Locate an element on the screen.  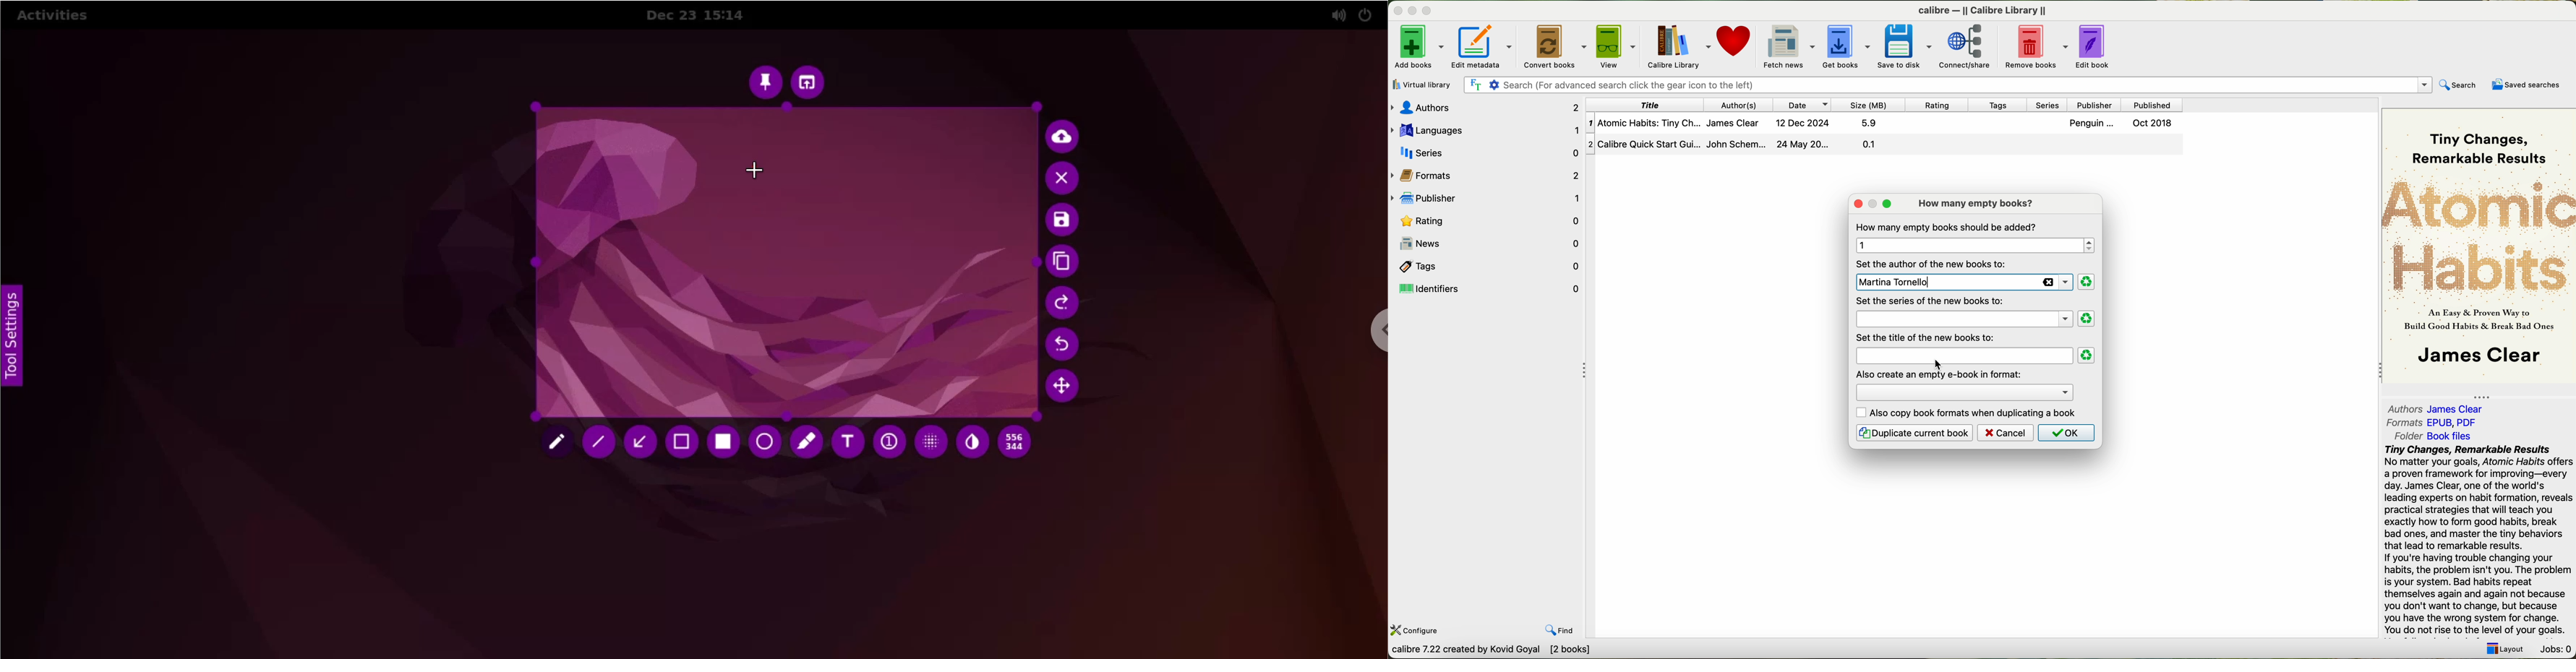
remove books is located at coordinates (2034, 47).